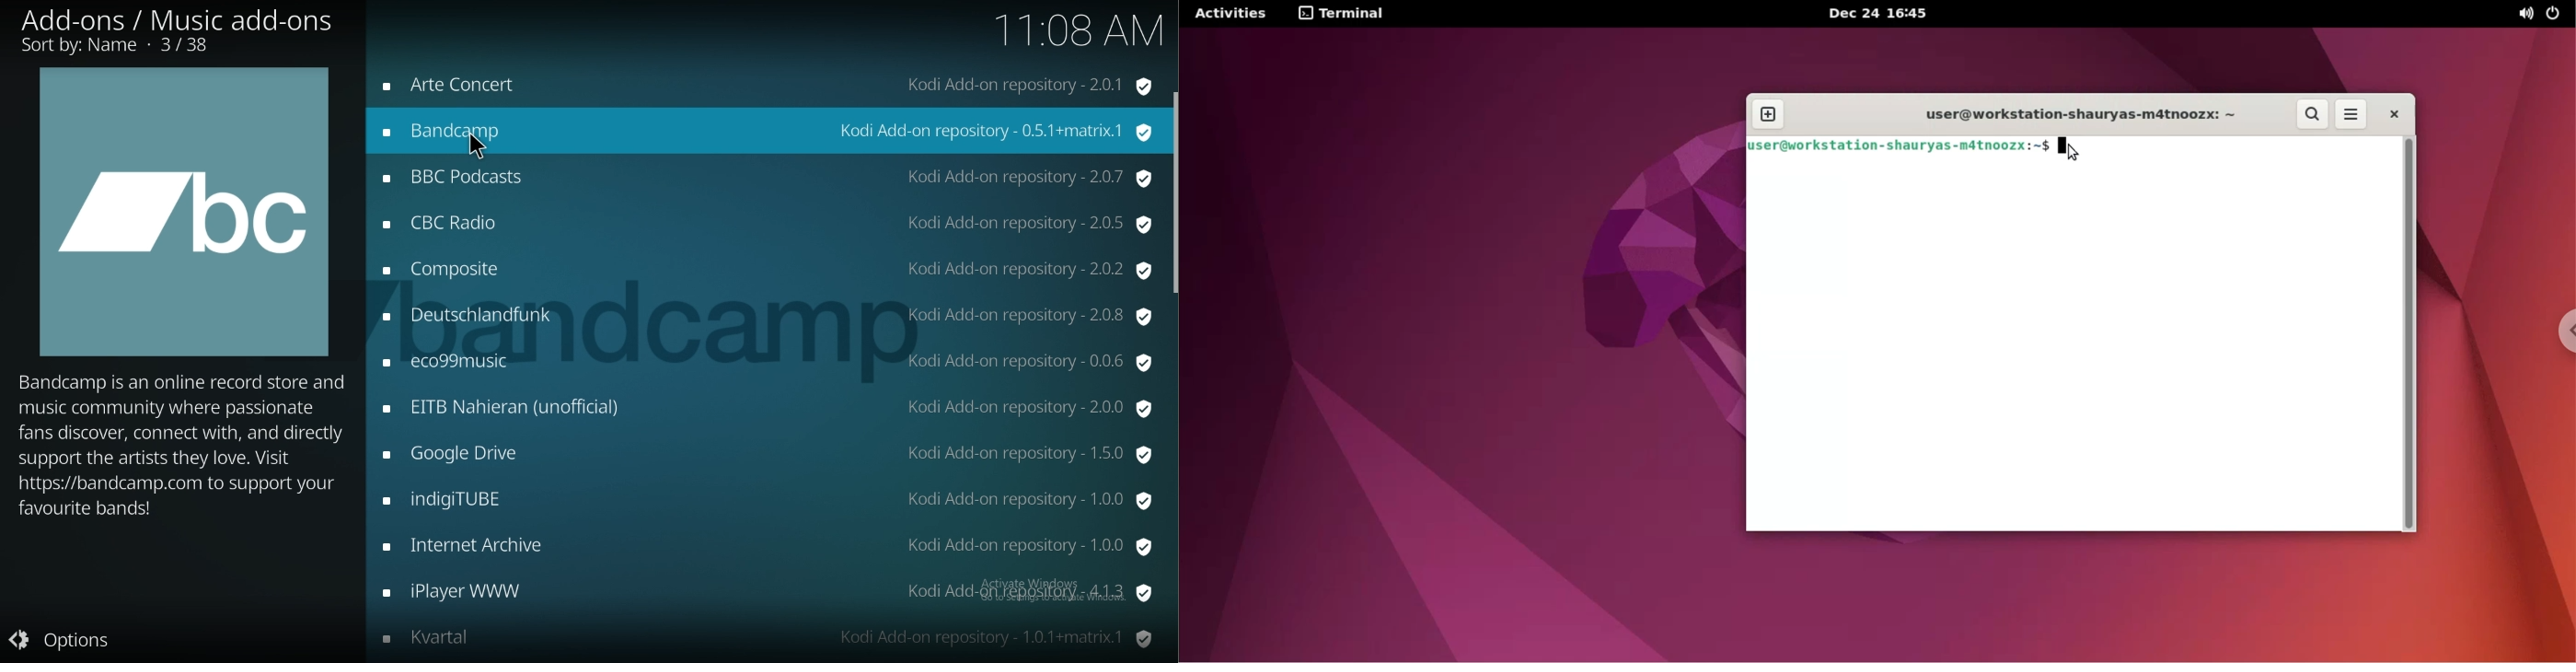 The height and width of the screenshot is (672, 2576). I want to click on options, so click(61, 638).